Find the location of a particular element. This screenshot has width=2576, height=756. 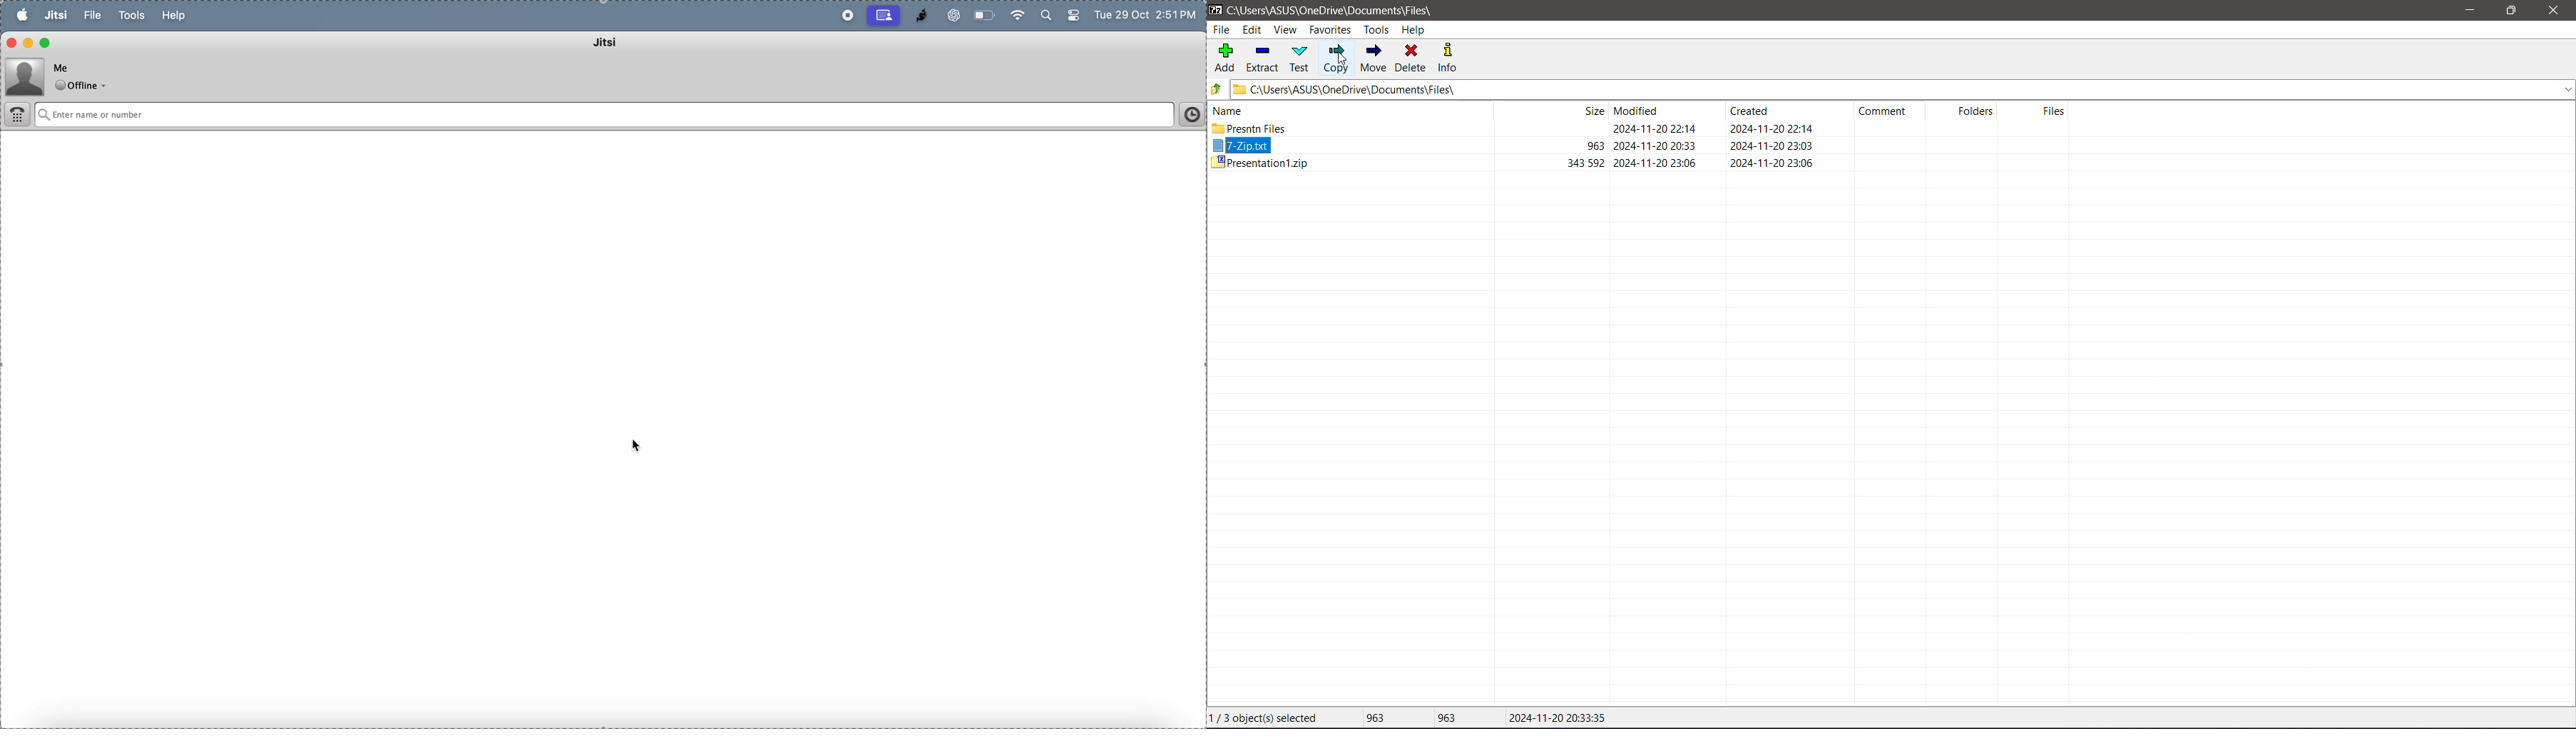

Move is located at coordinates (1374, 58).